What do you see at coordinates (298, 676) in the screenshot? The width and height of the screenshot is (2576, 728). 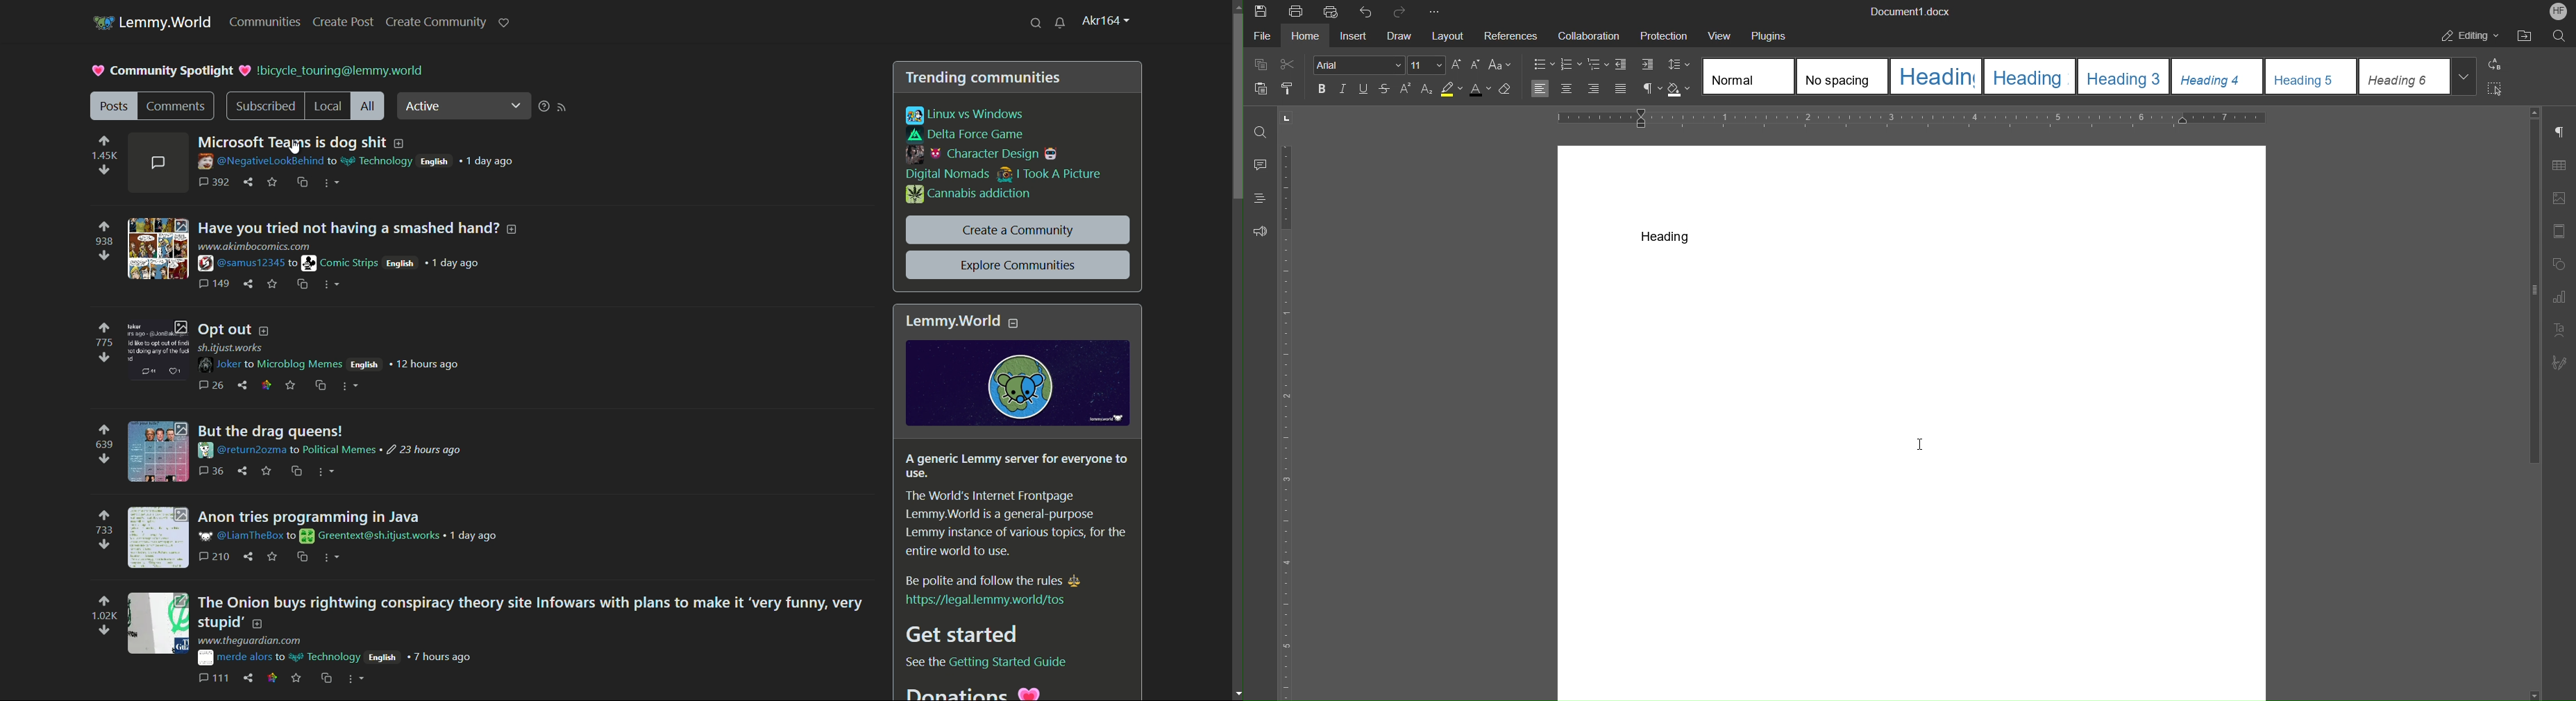 I see `save` at bounding box center [298, 676].